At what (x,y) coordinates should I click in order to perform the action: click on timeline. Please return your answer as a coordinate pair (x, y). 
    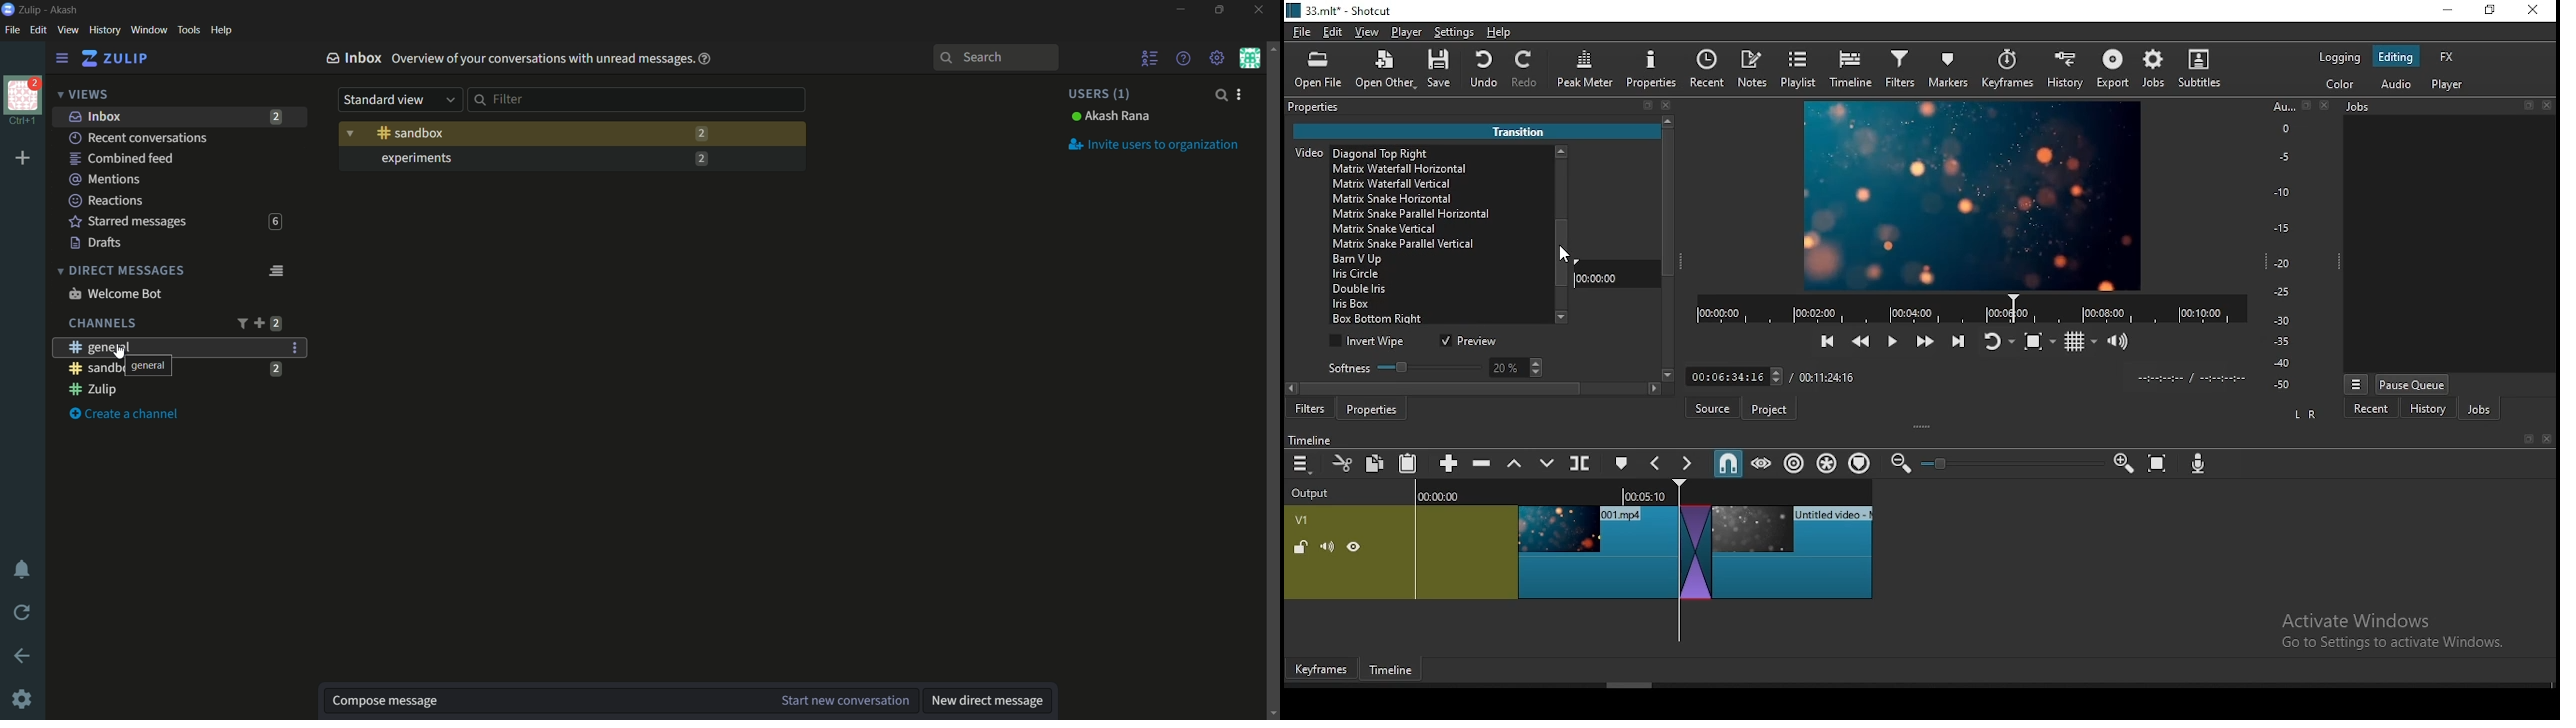
    Looking at the image, I should click on (1313, 439).